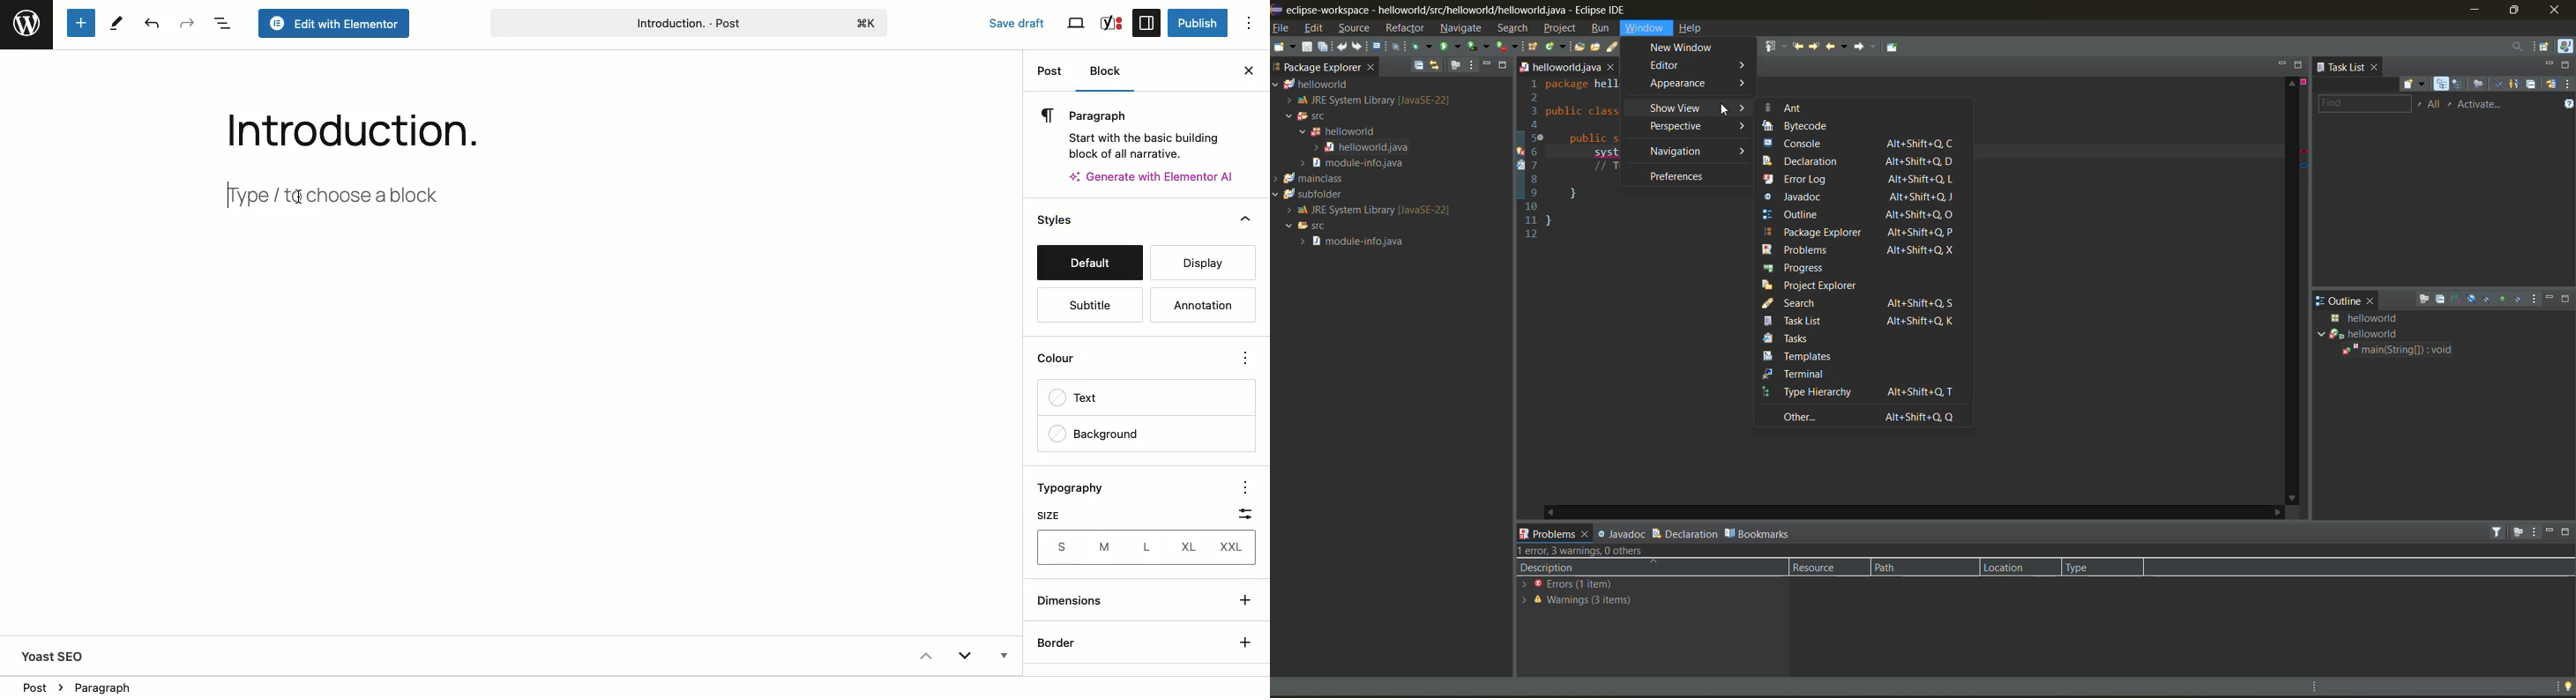  Describe the element at coordinates (1357, 130) in the screenshot. I see `helloworld` at that location.